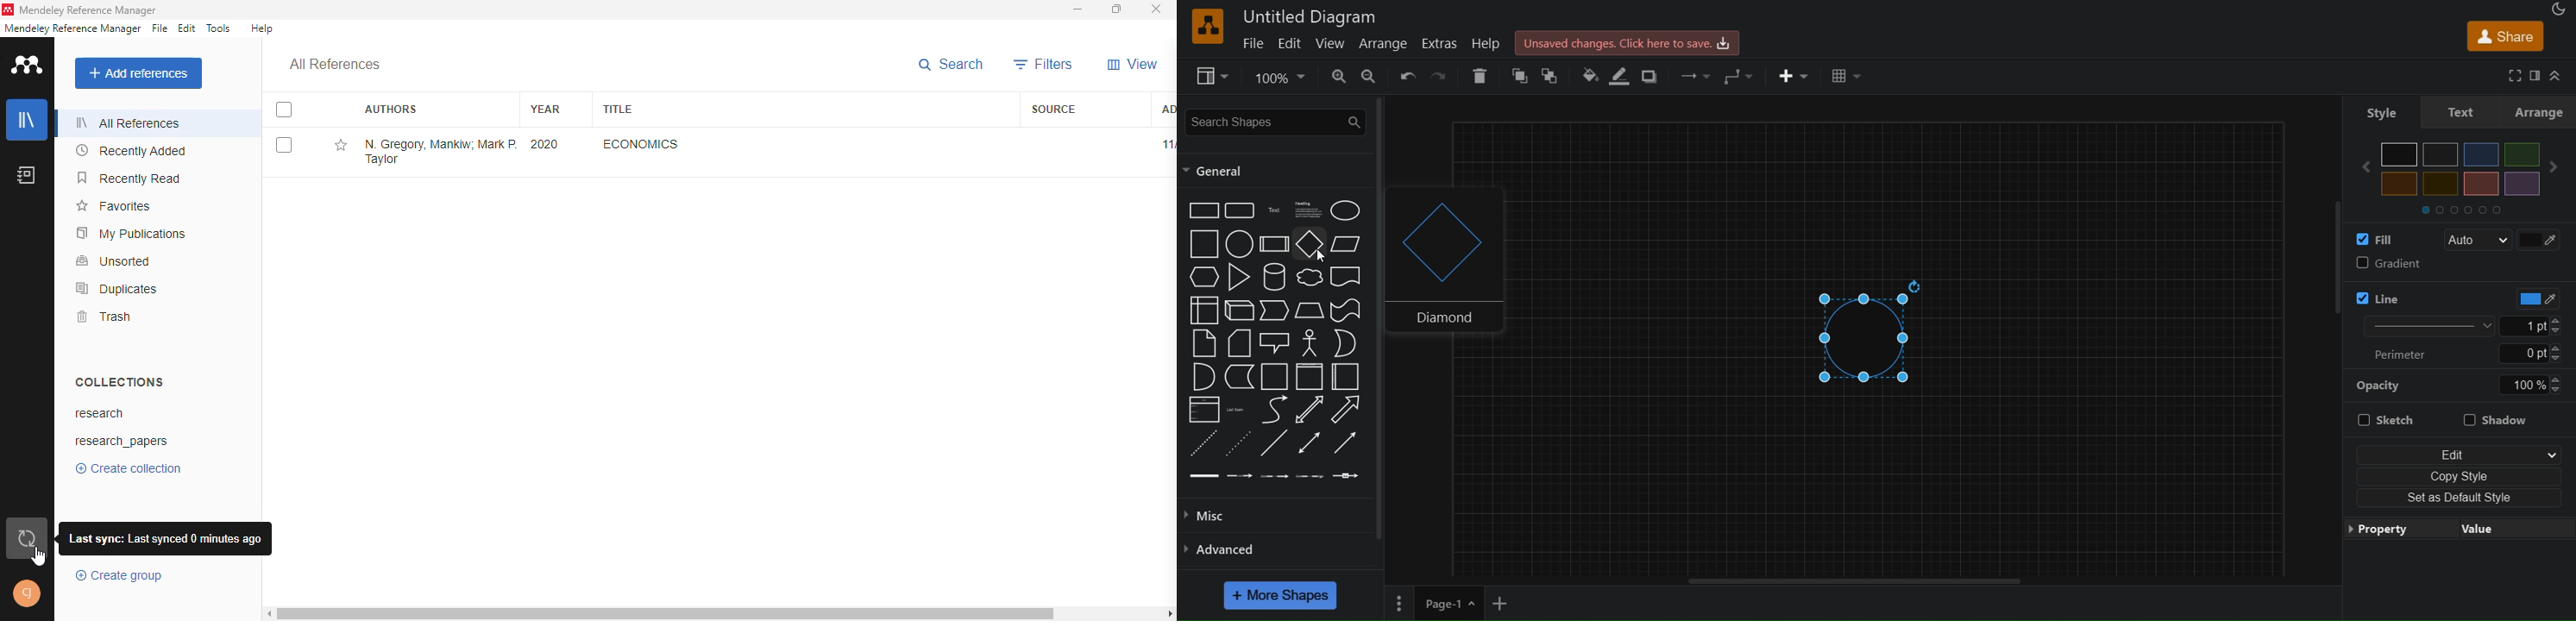  Describe the element at coordinates (641, 144) in the screenshot. I see `economics` at that location.